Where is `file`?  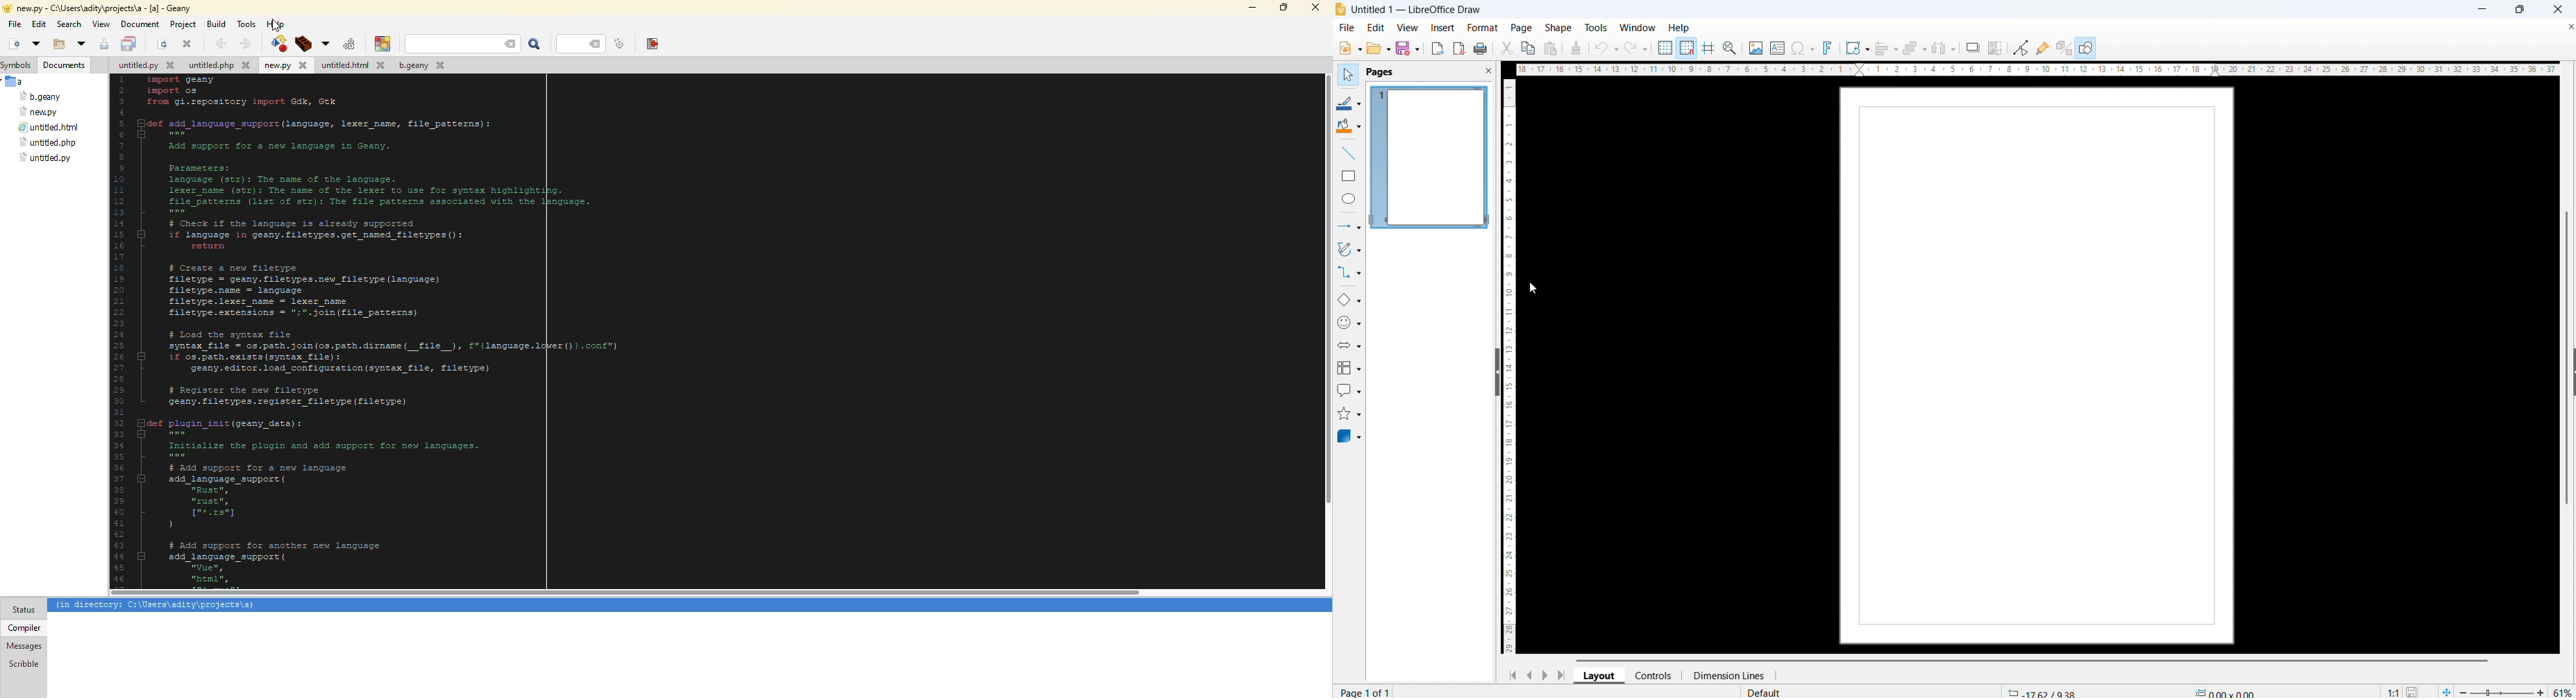
file is located at coordinates (285, 66).